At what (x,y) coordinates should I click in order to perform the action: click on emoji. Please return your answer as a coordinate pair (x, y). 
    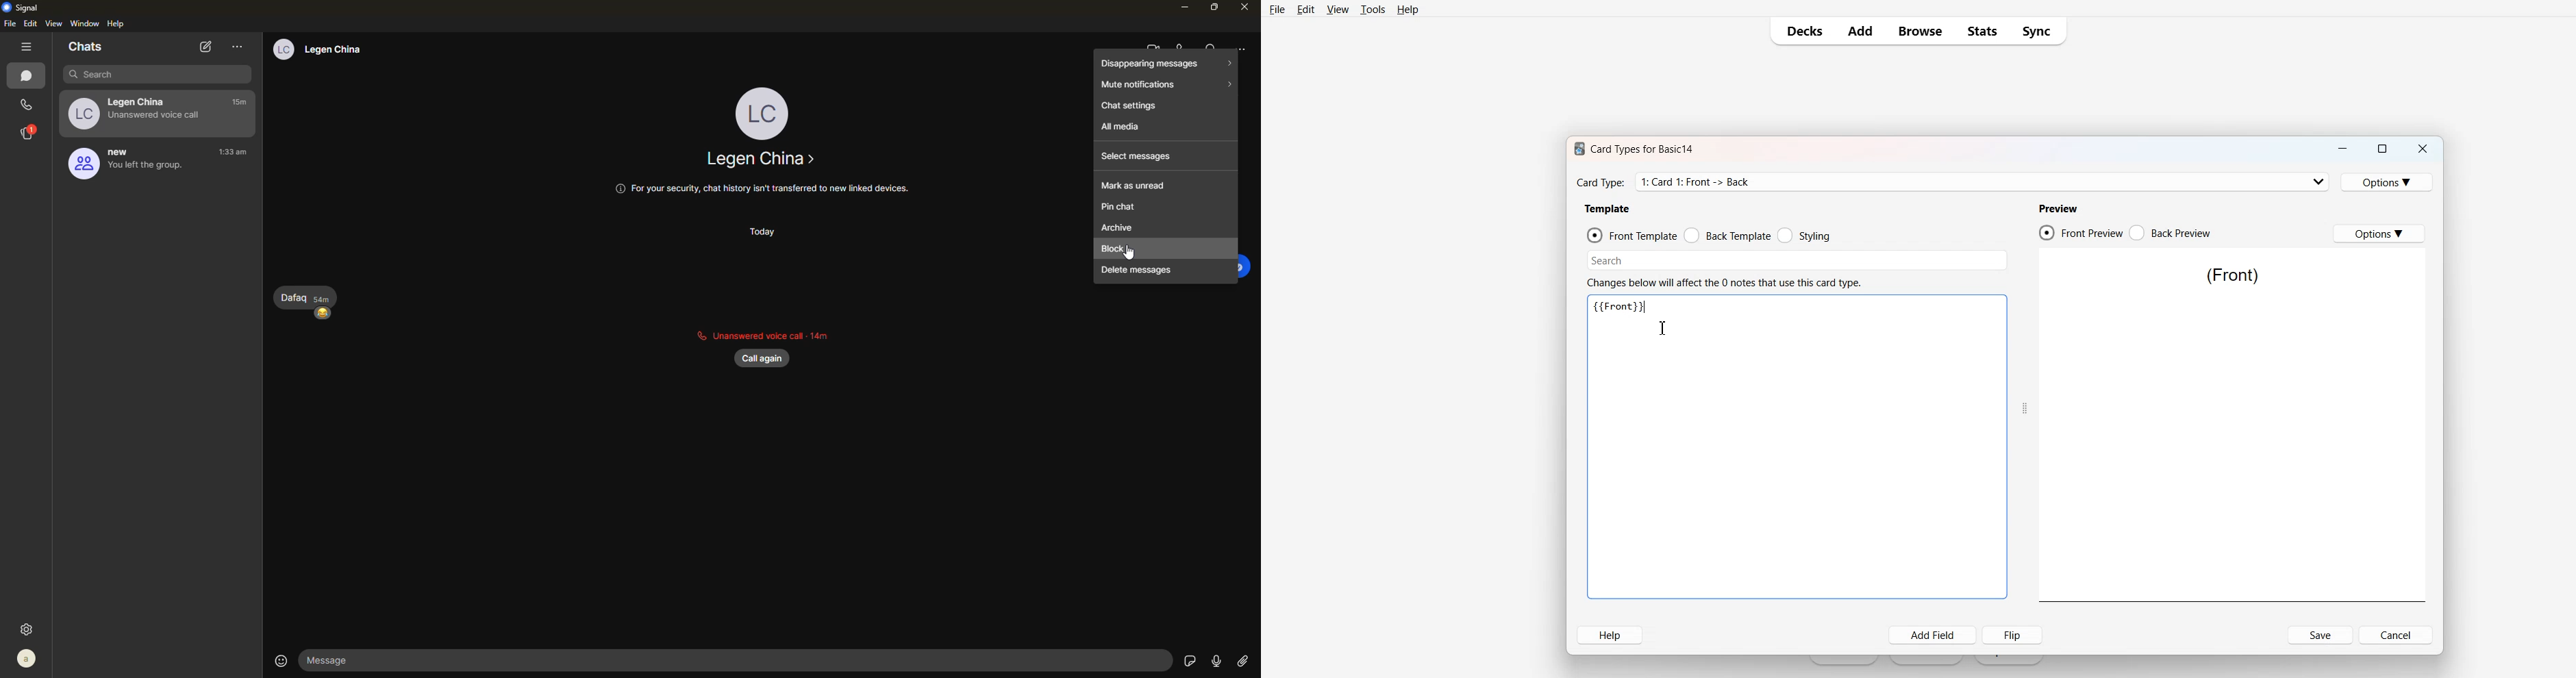
    Looking at the image, I should click on (324, 317).